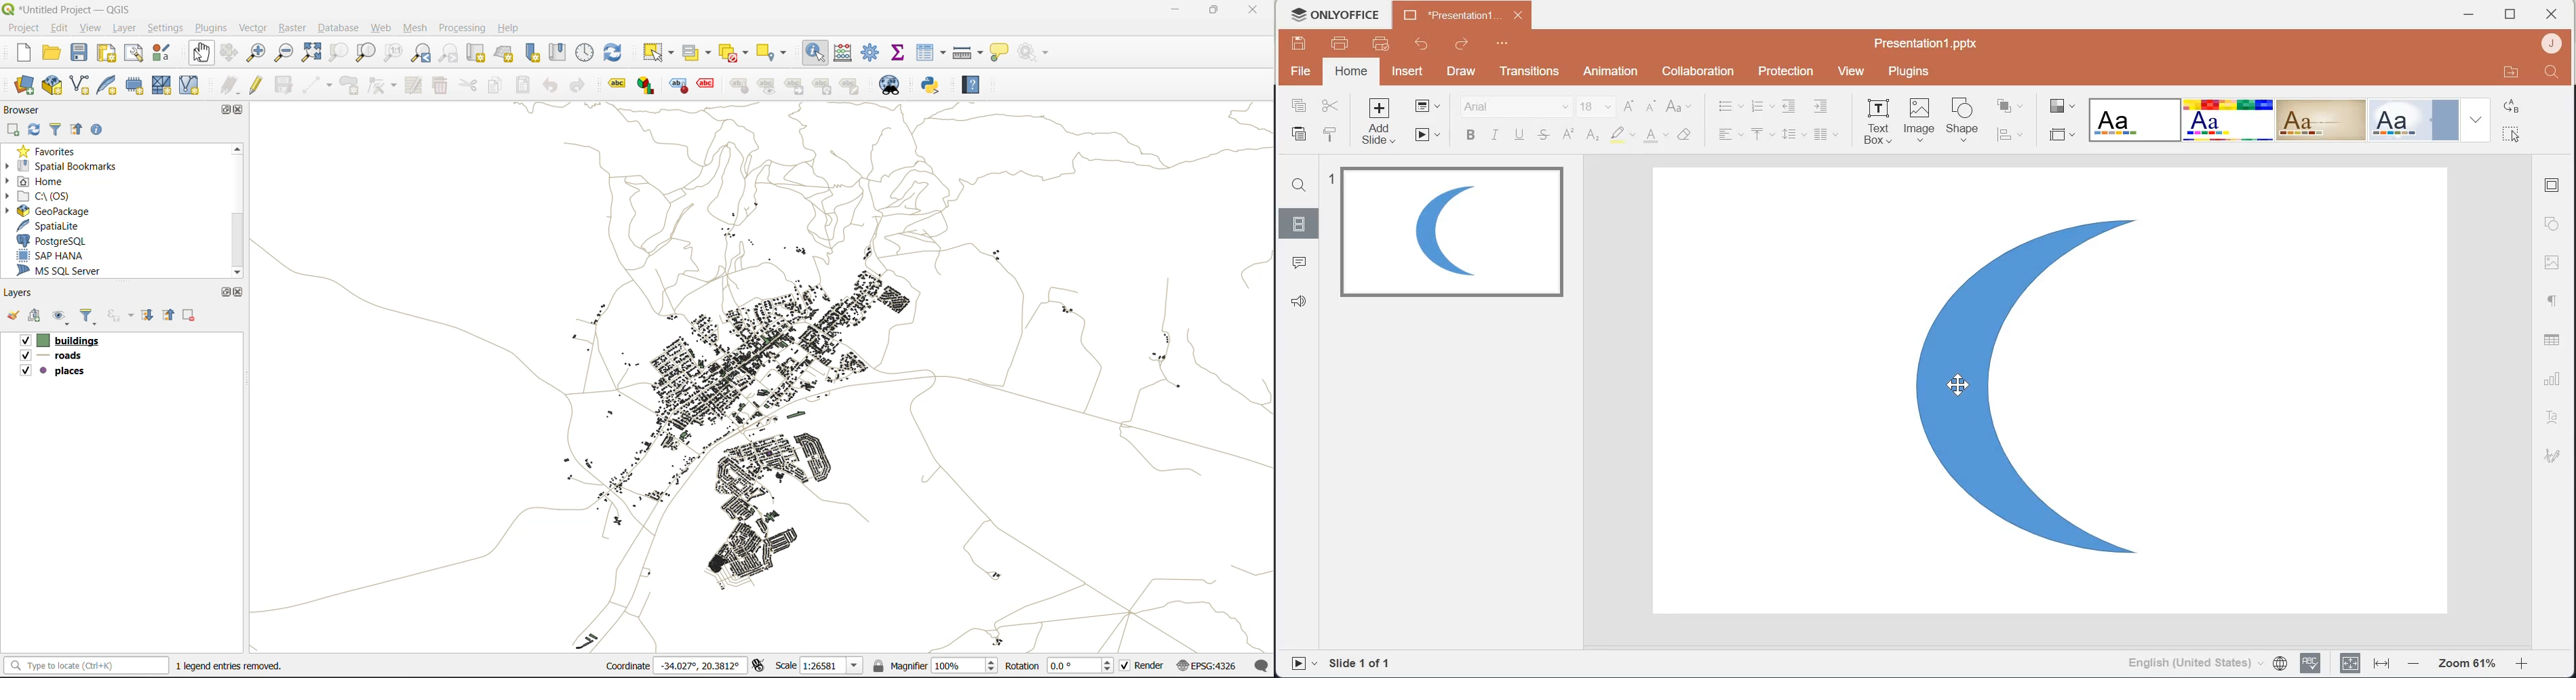  What do you see at coordinates (1610, 71) in the screenshot?
I see `Animation` at bounding box center [1610, 71].